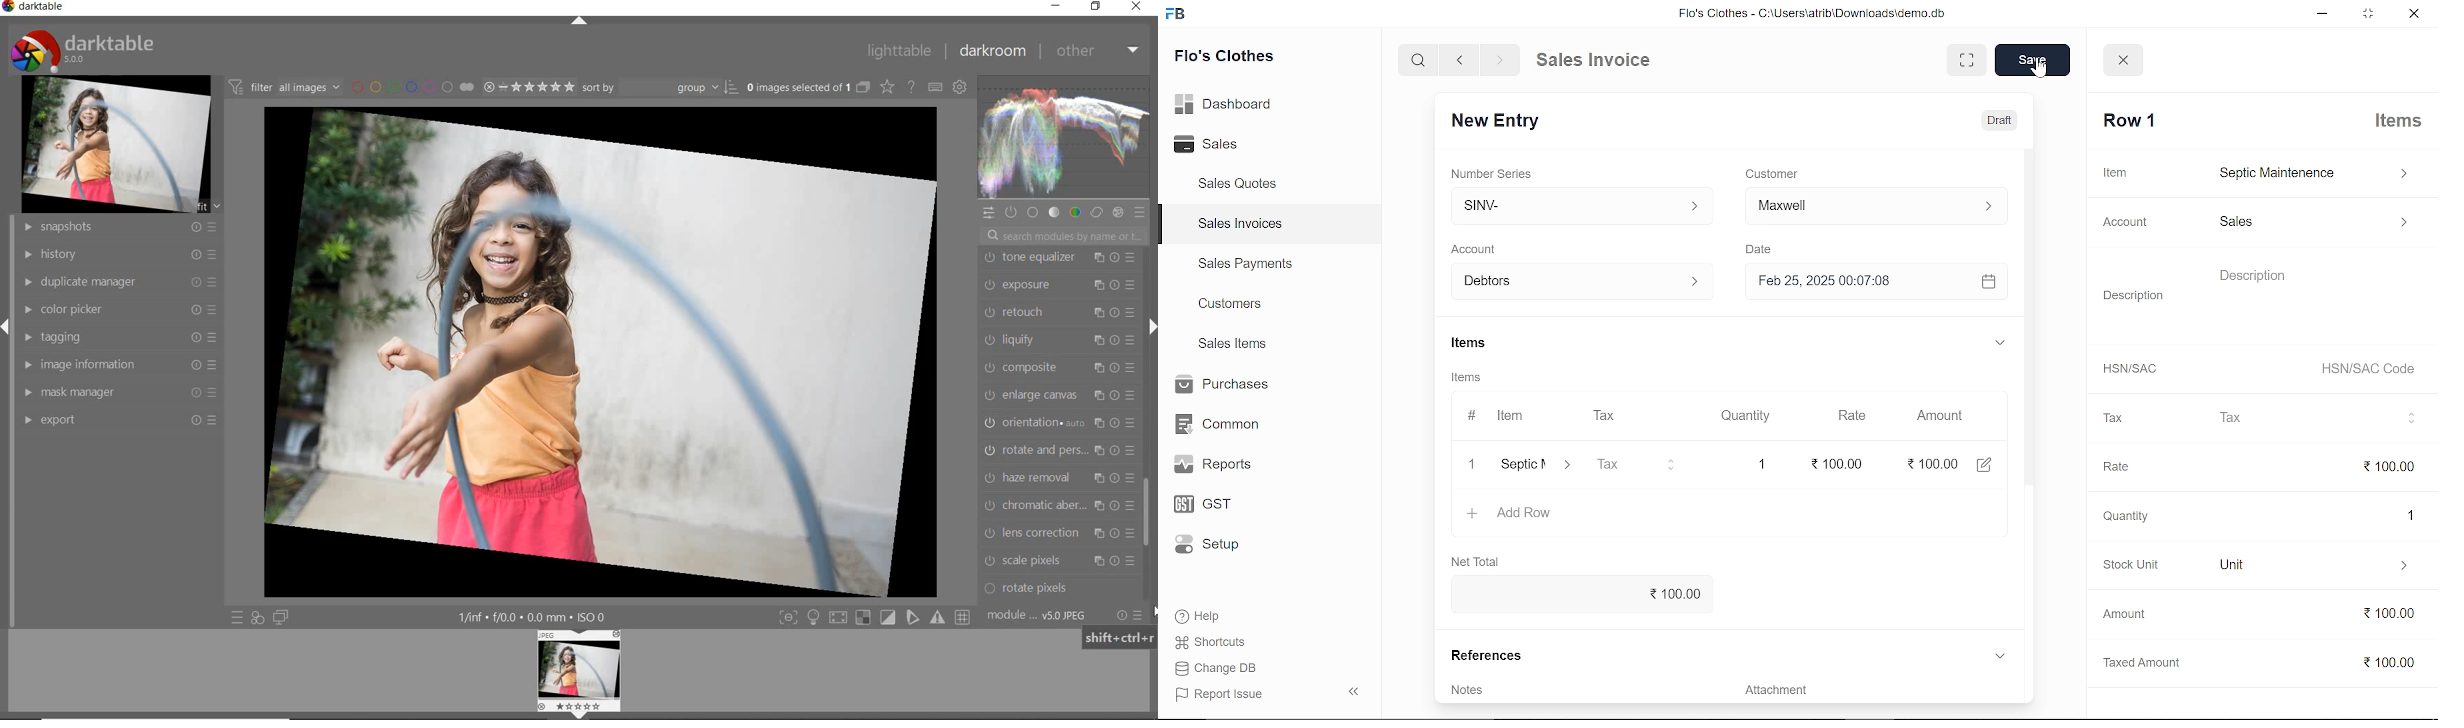 This screenshot has width=2464, height=728. Describe the element at coordinates (118, 309) in the screenshot. I see `color picker` at that location.